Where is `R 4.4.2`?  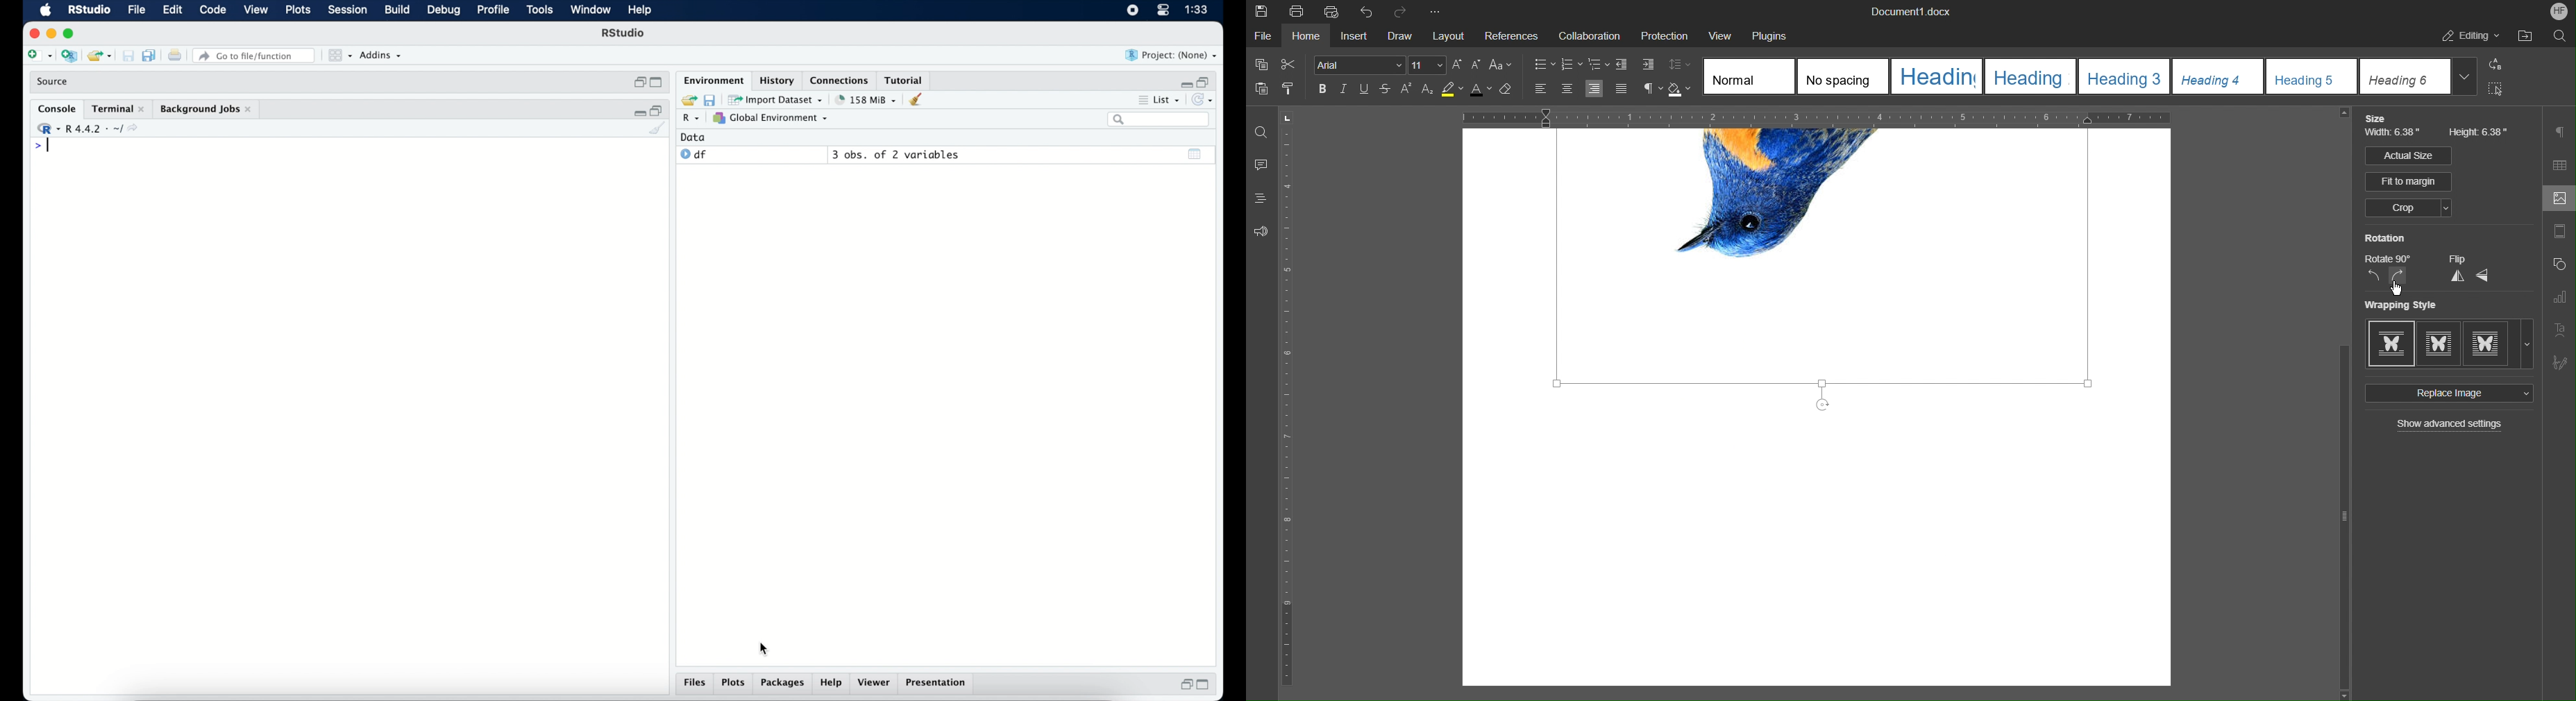 R 4.4.2 is located at coordinates (90, 129).